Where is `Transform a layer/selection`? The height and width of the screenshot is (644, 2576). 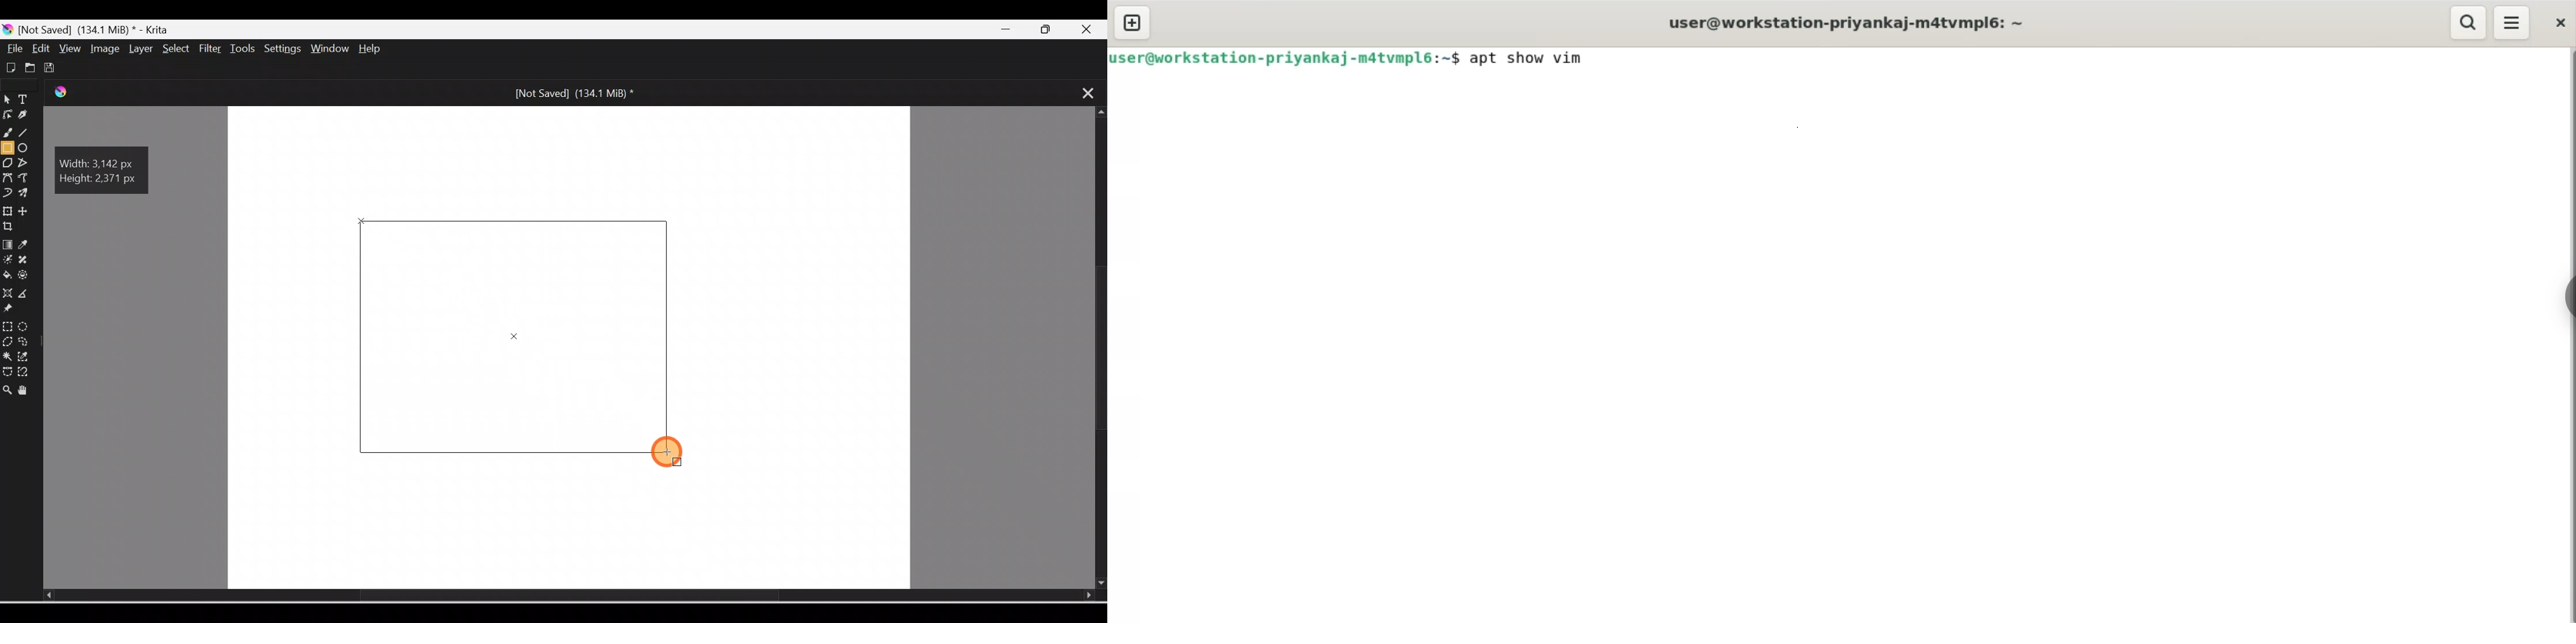
Transform a layer/selection is located at coordinates (7, 209).